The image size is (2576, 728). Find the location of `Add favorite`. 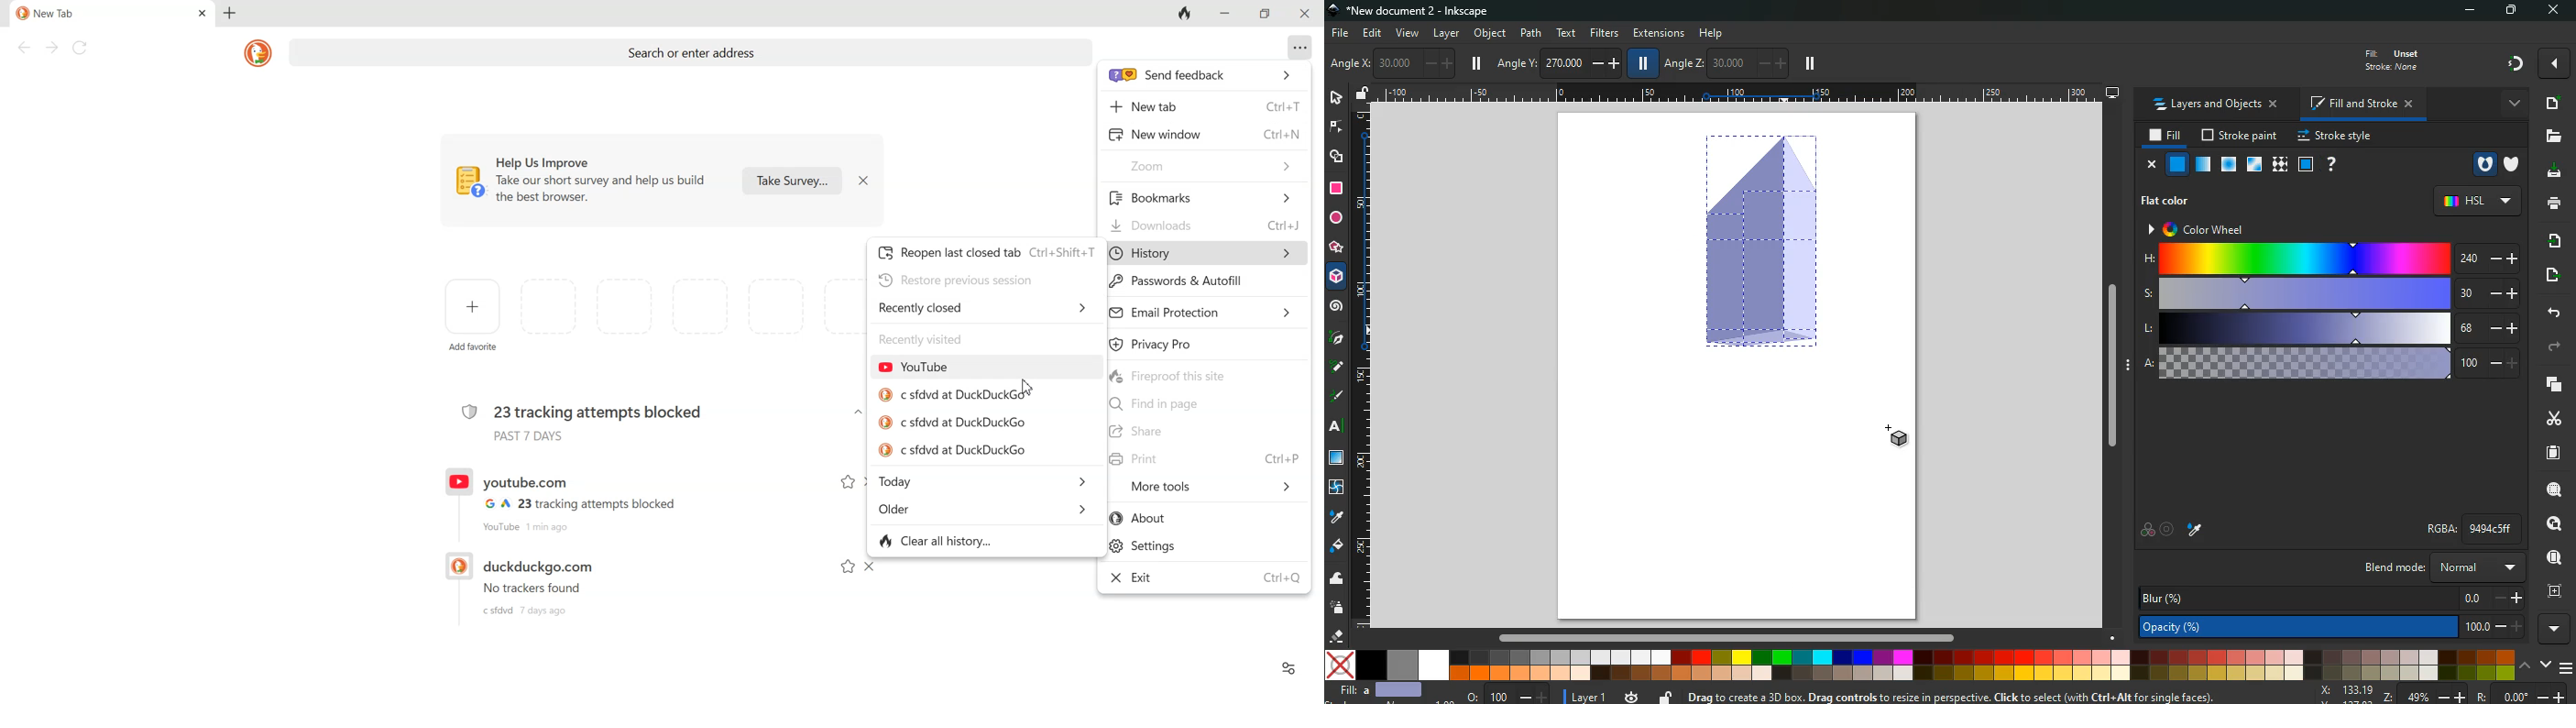

Add favorite is located at coordinates (474, 306).